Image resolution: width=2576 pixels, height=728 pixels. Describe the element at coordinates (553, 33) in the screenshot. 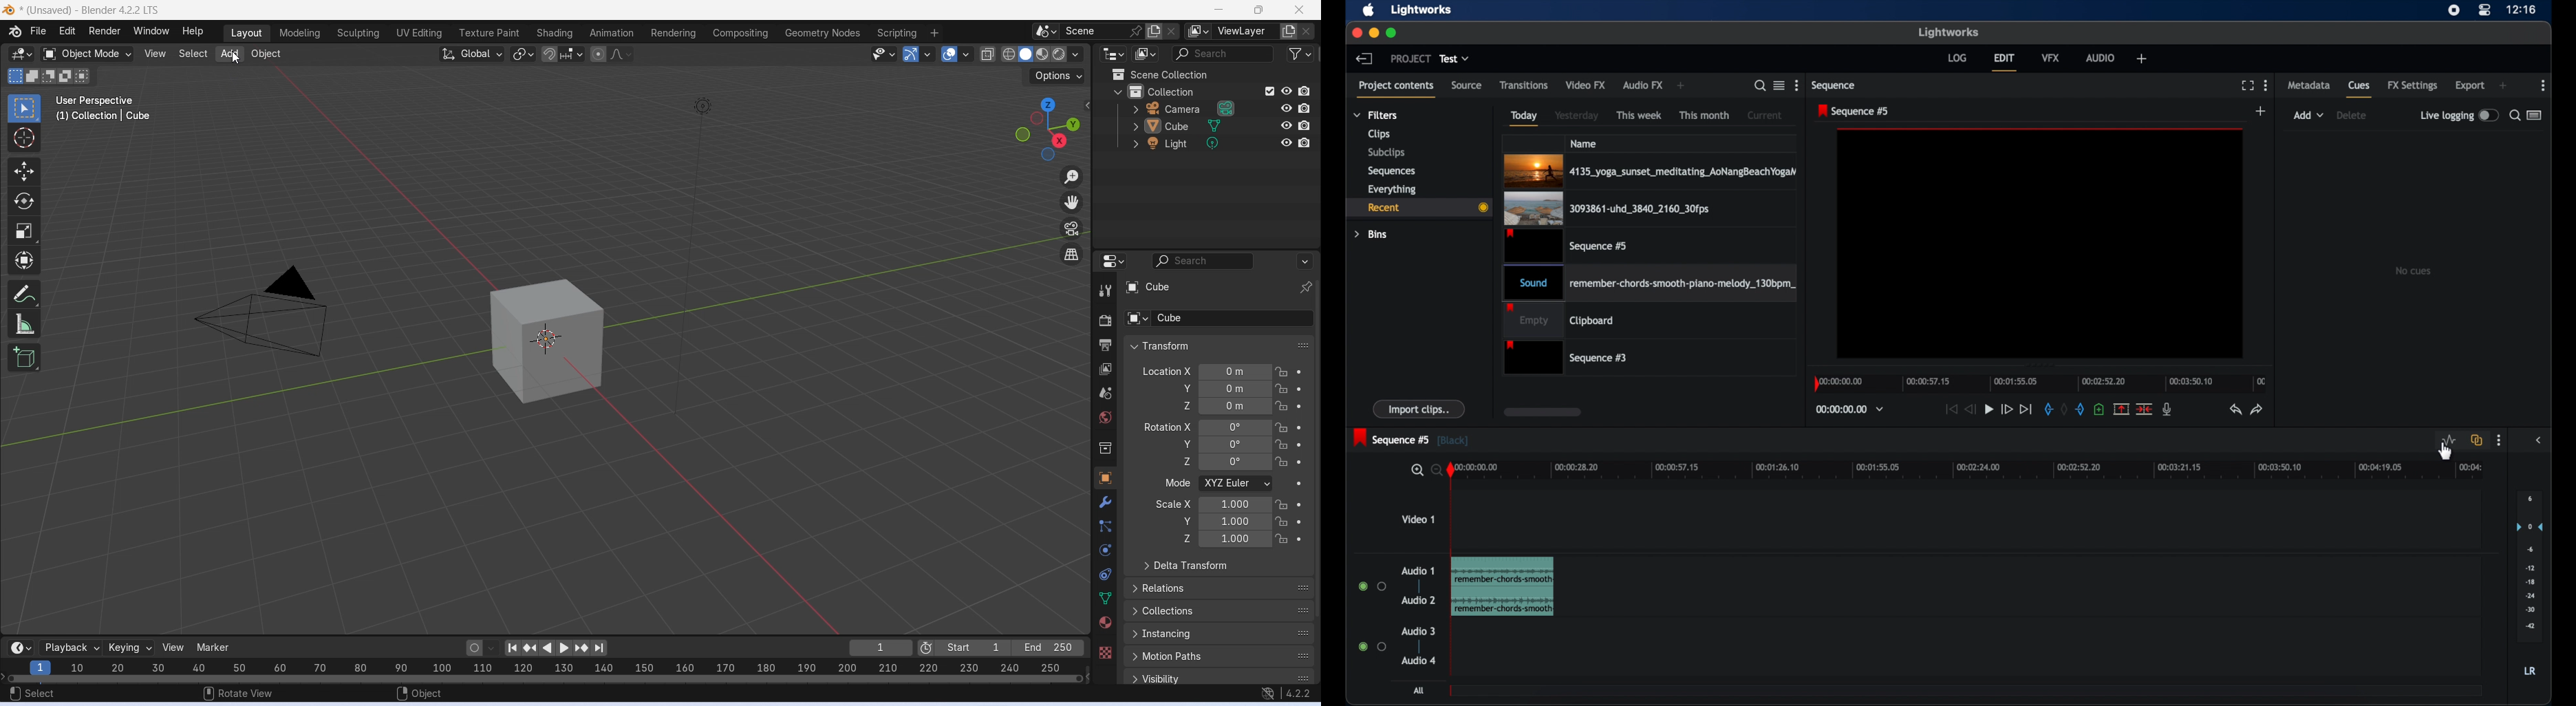

I see `Shading` at that location.